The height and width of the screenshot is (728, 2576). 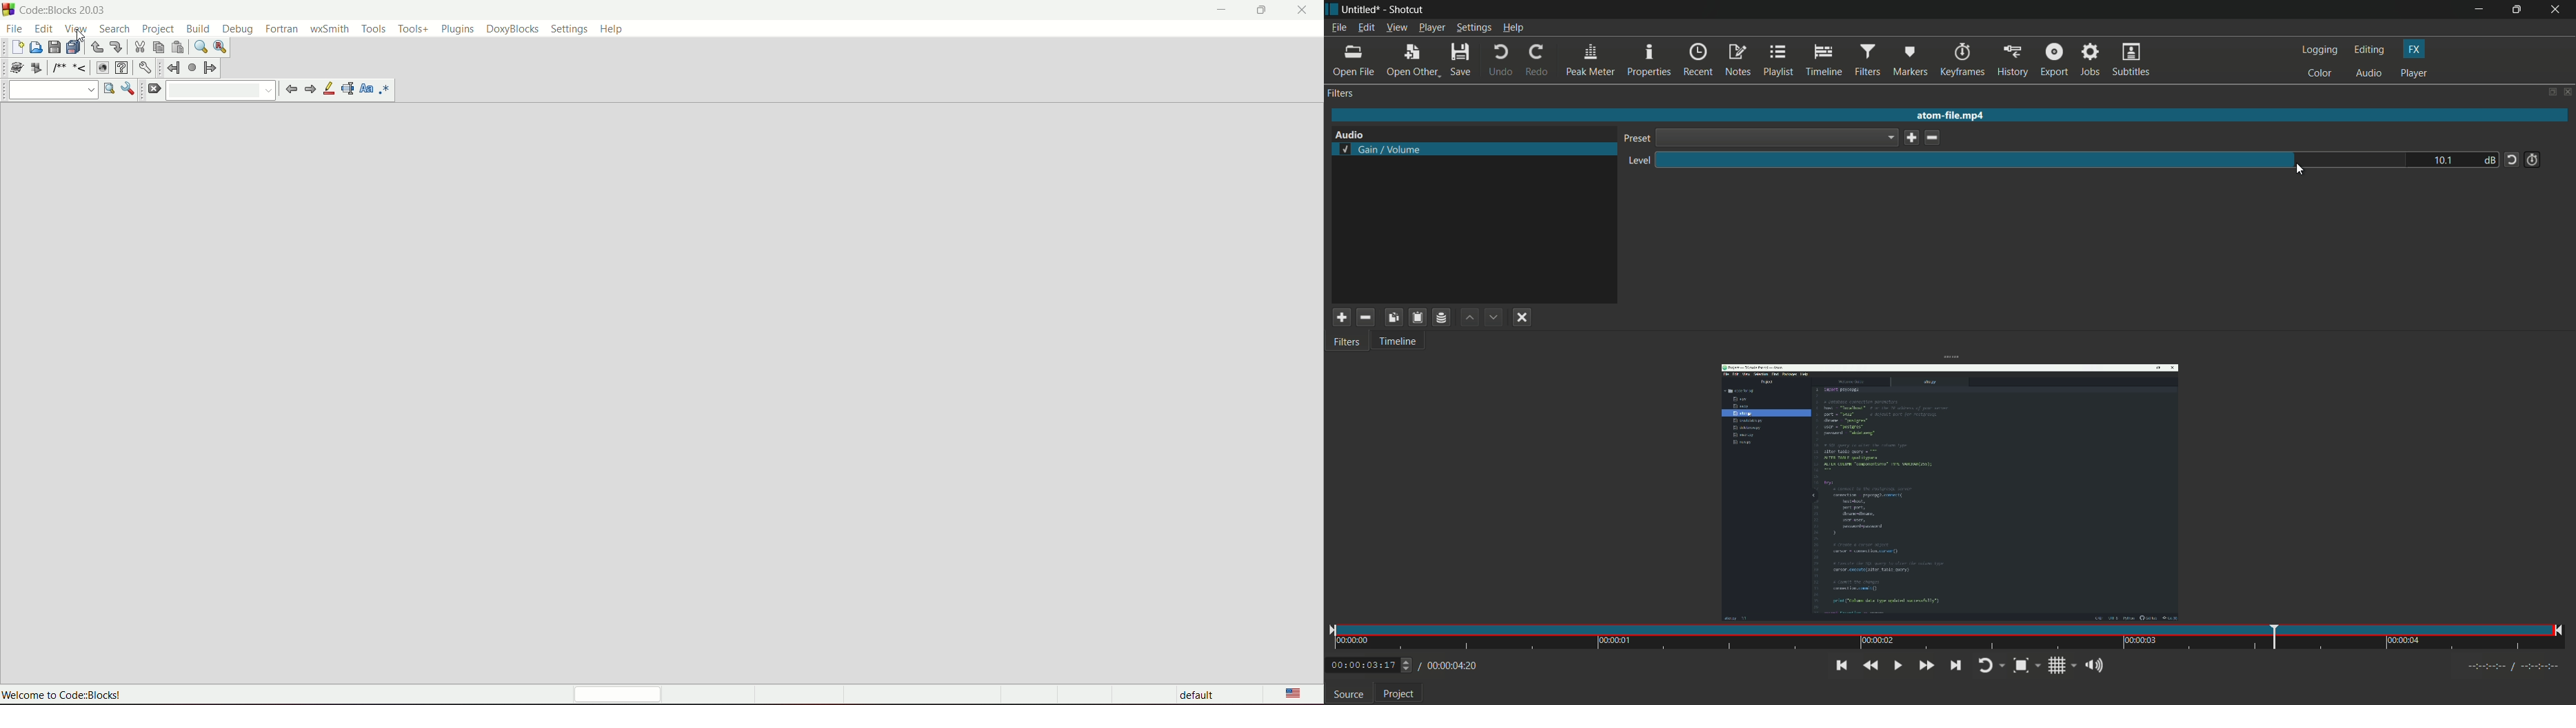 I want to click on edit menu, so click(x=1366, y=28).